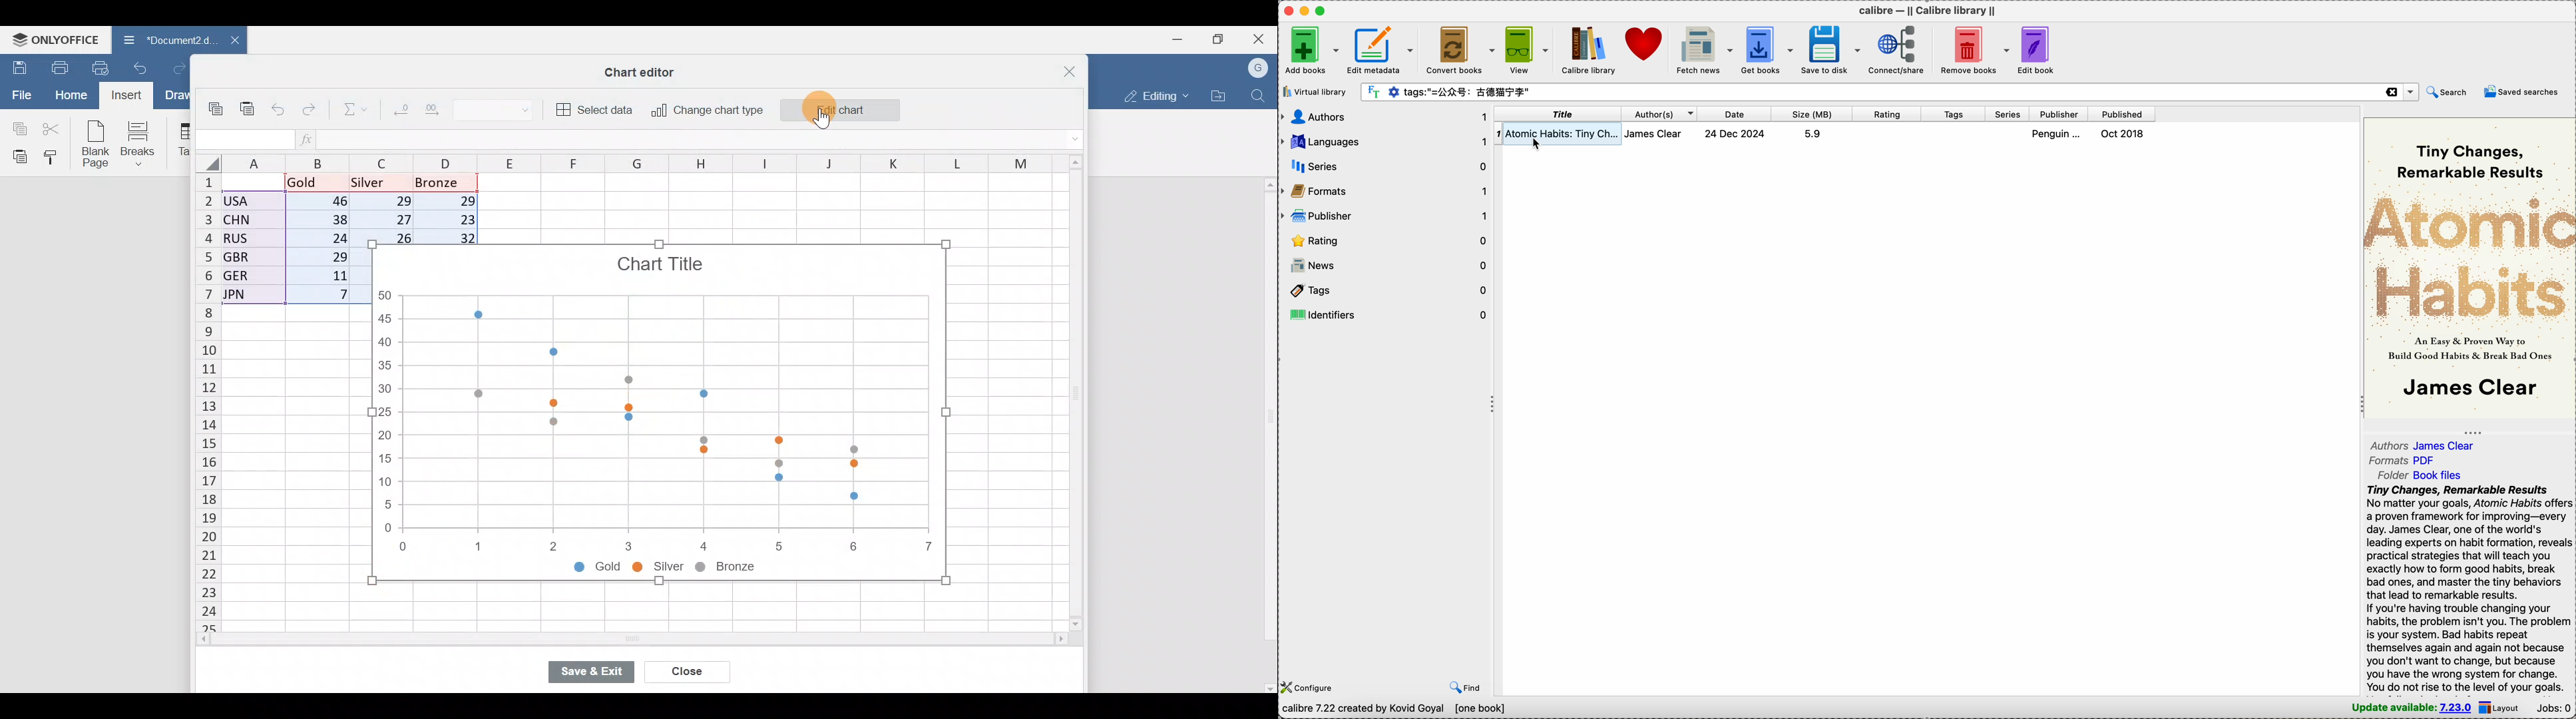  I want to click on Save, so click(17, 66).